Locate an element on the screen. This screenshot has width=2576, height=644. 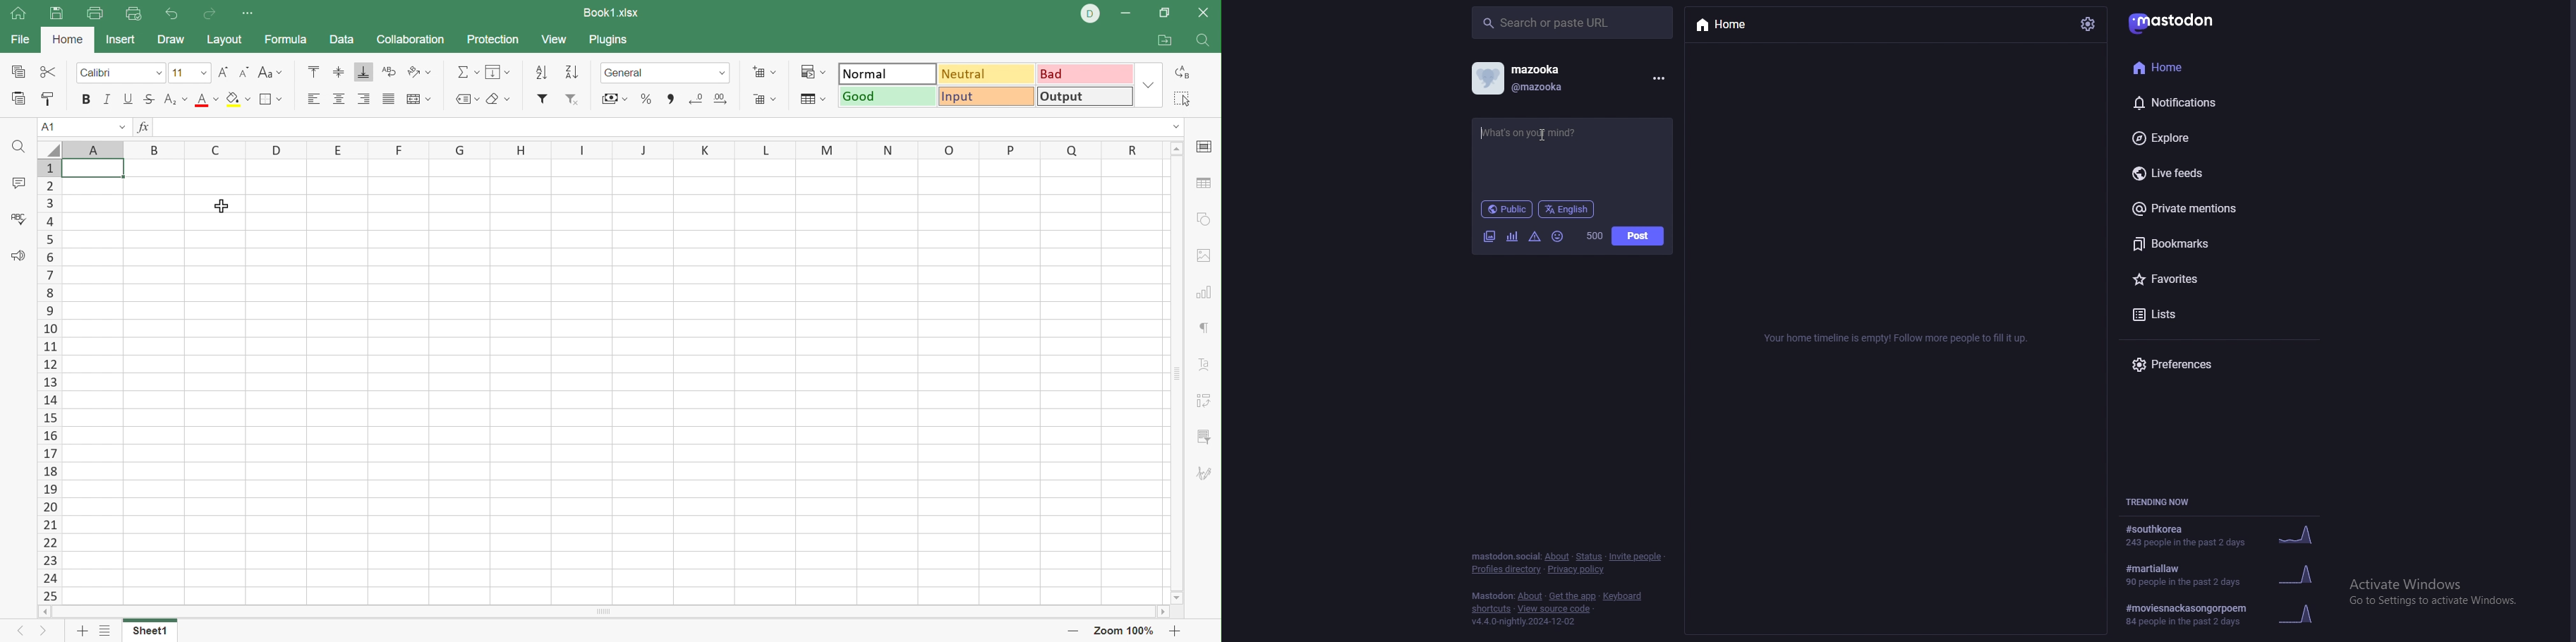
Paste is located at coordinates (20, 99).